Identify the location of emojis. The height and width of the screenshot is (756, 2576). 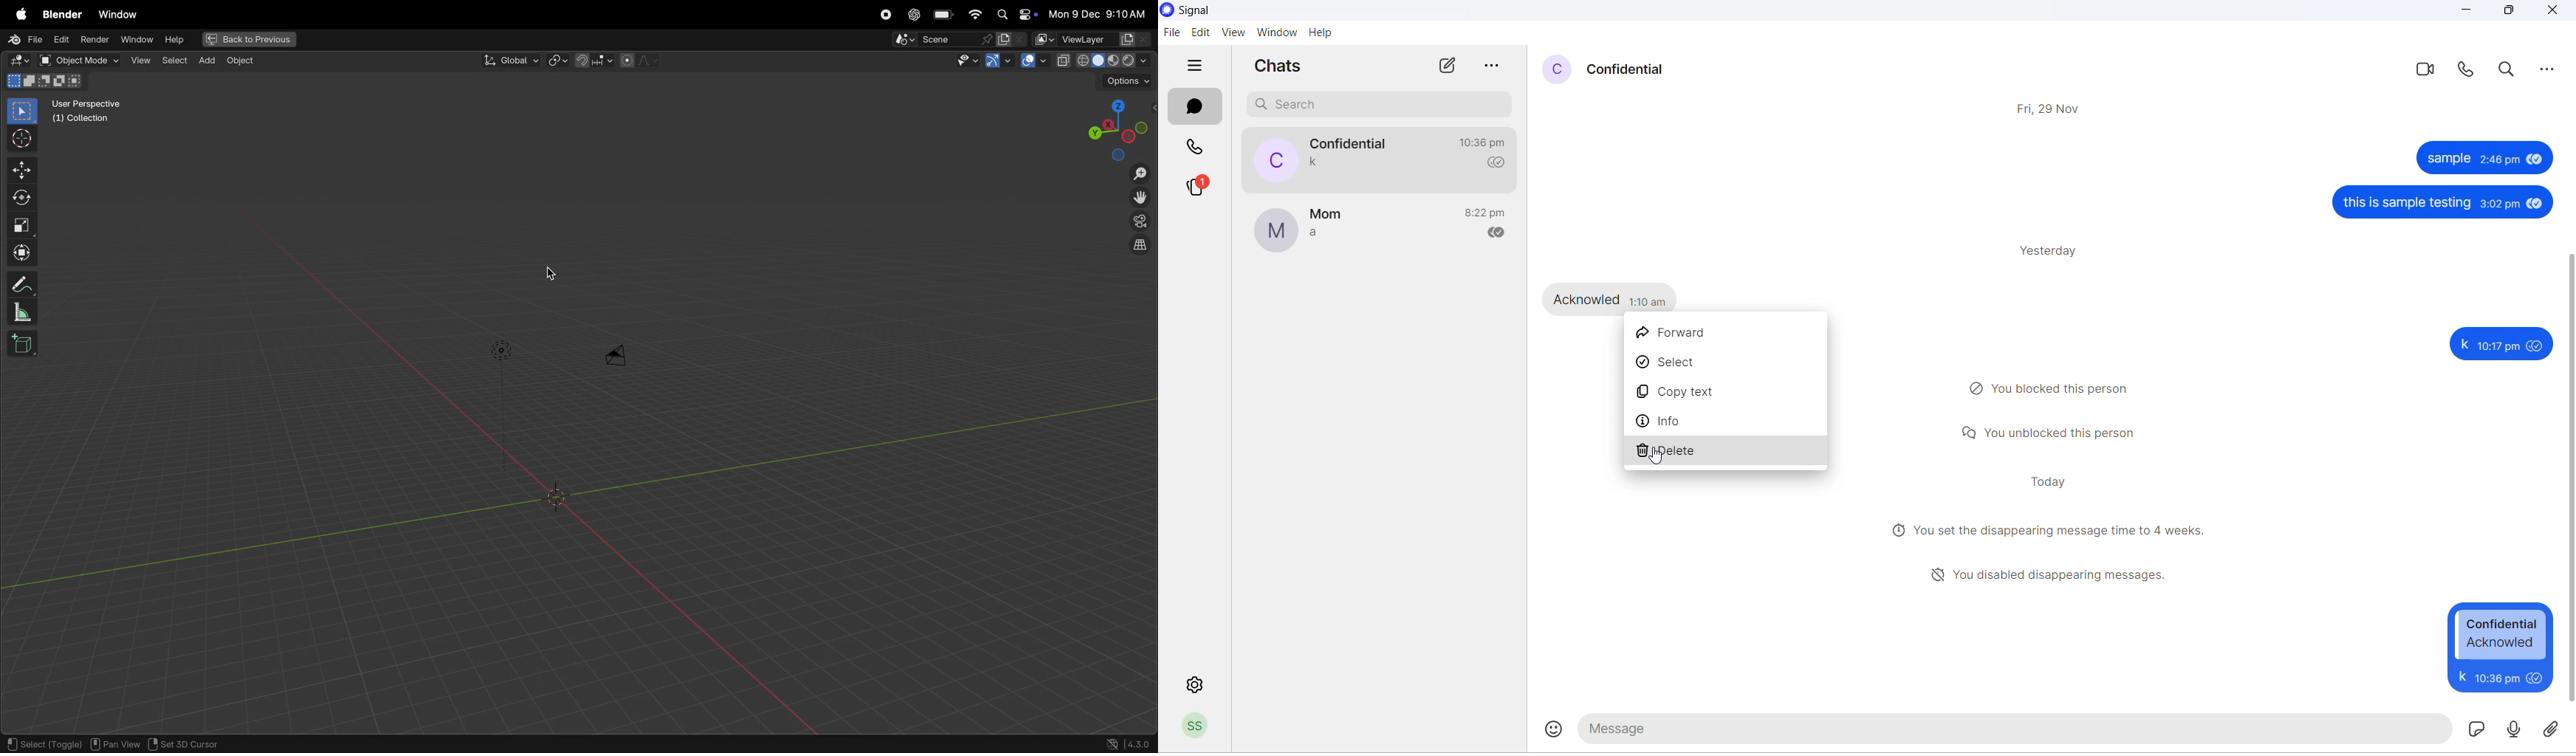
(1555, 729).